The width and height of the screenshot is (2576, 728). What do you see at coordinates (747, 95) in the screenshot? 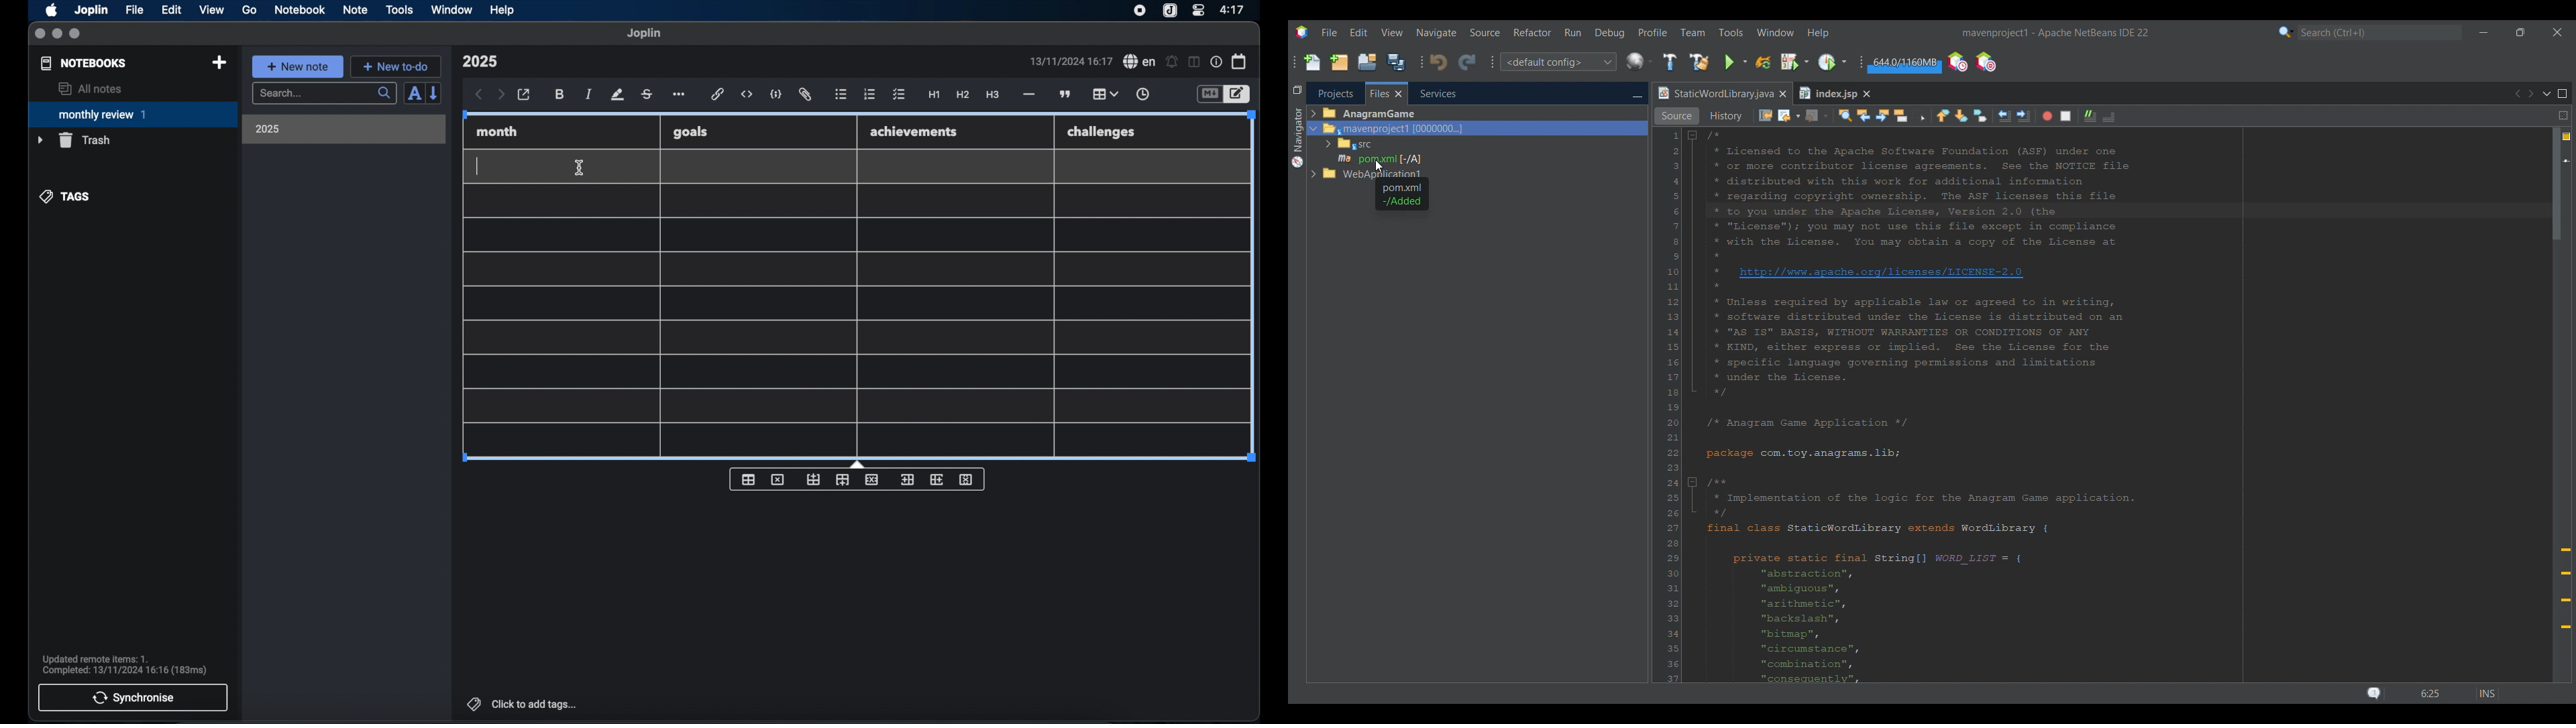
I see `inline code` at bounding box center [747, 95].